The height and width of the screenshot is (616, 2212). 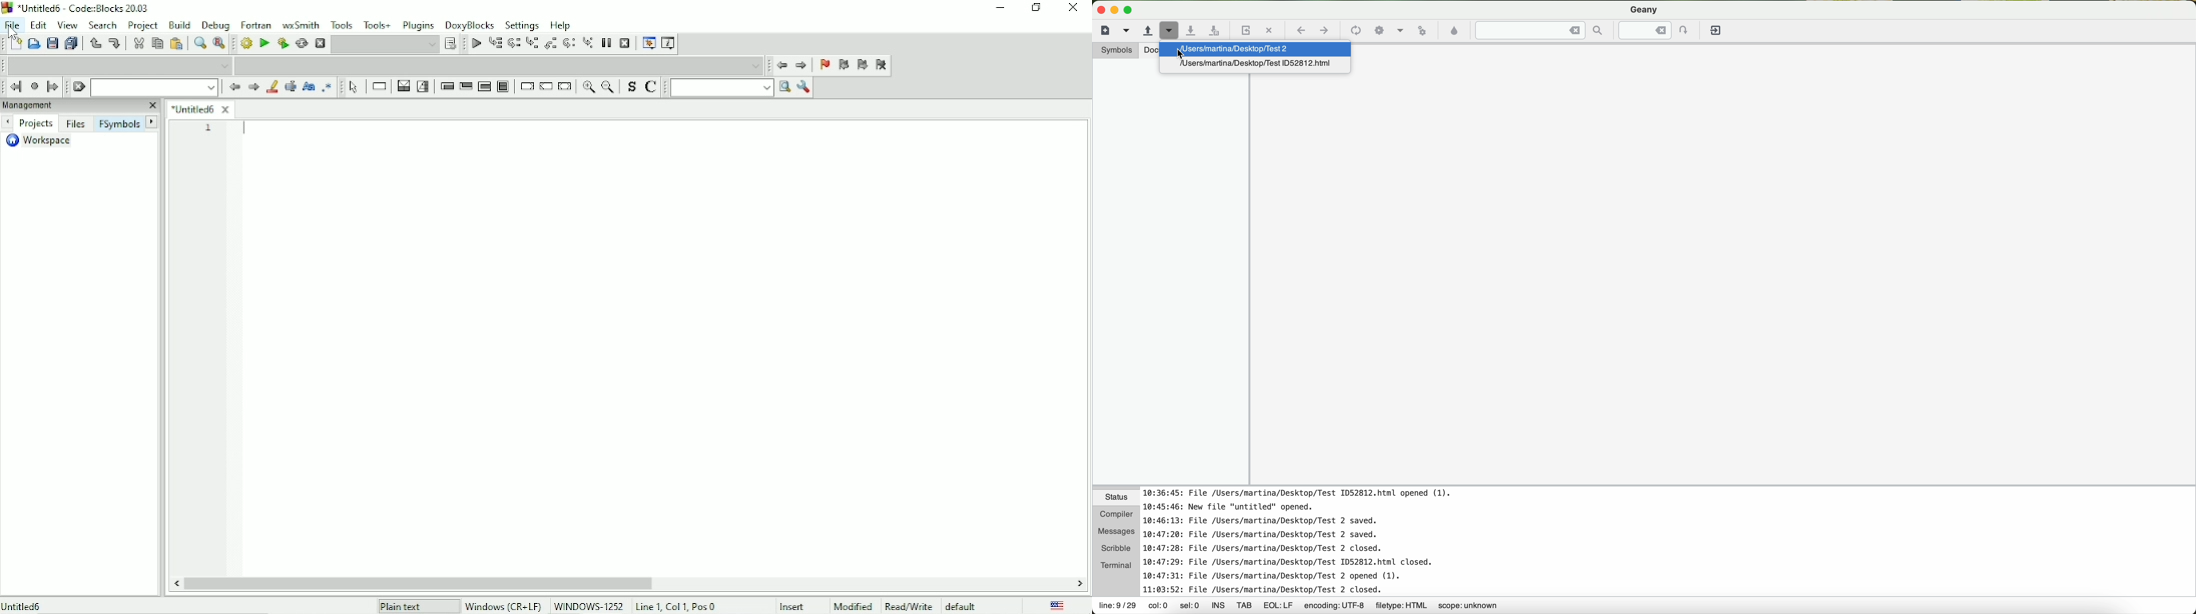 What do you see at coordinates (805, 88) in the screenshot?
I see `Show options window` at bounding box center [805, 88].